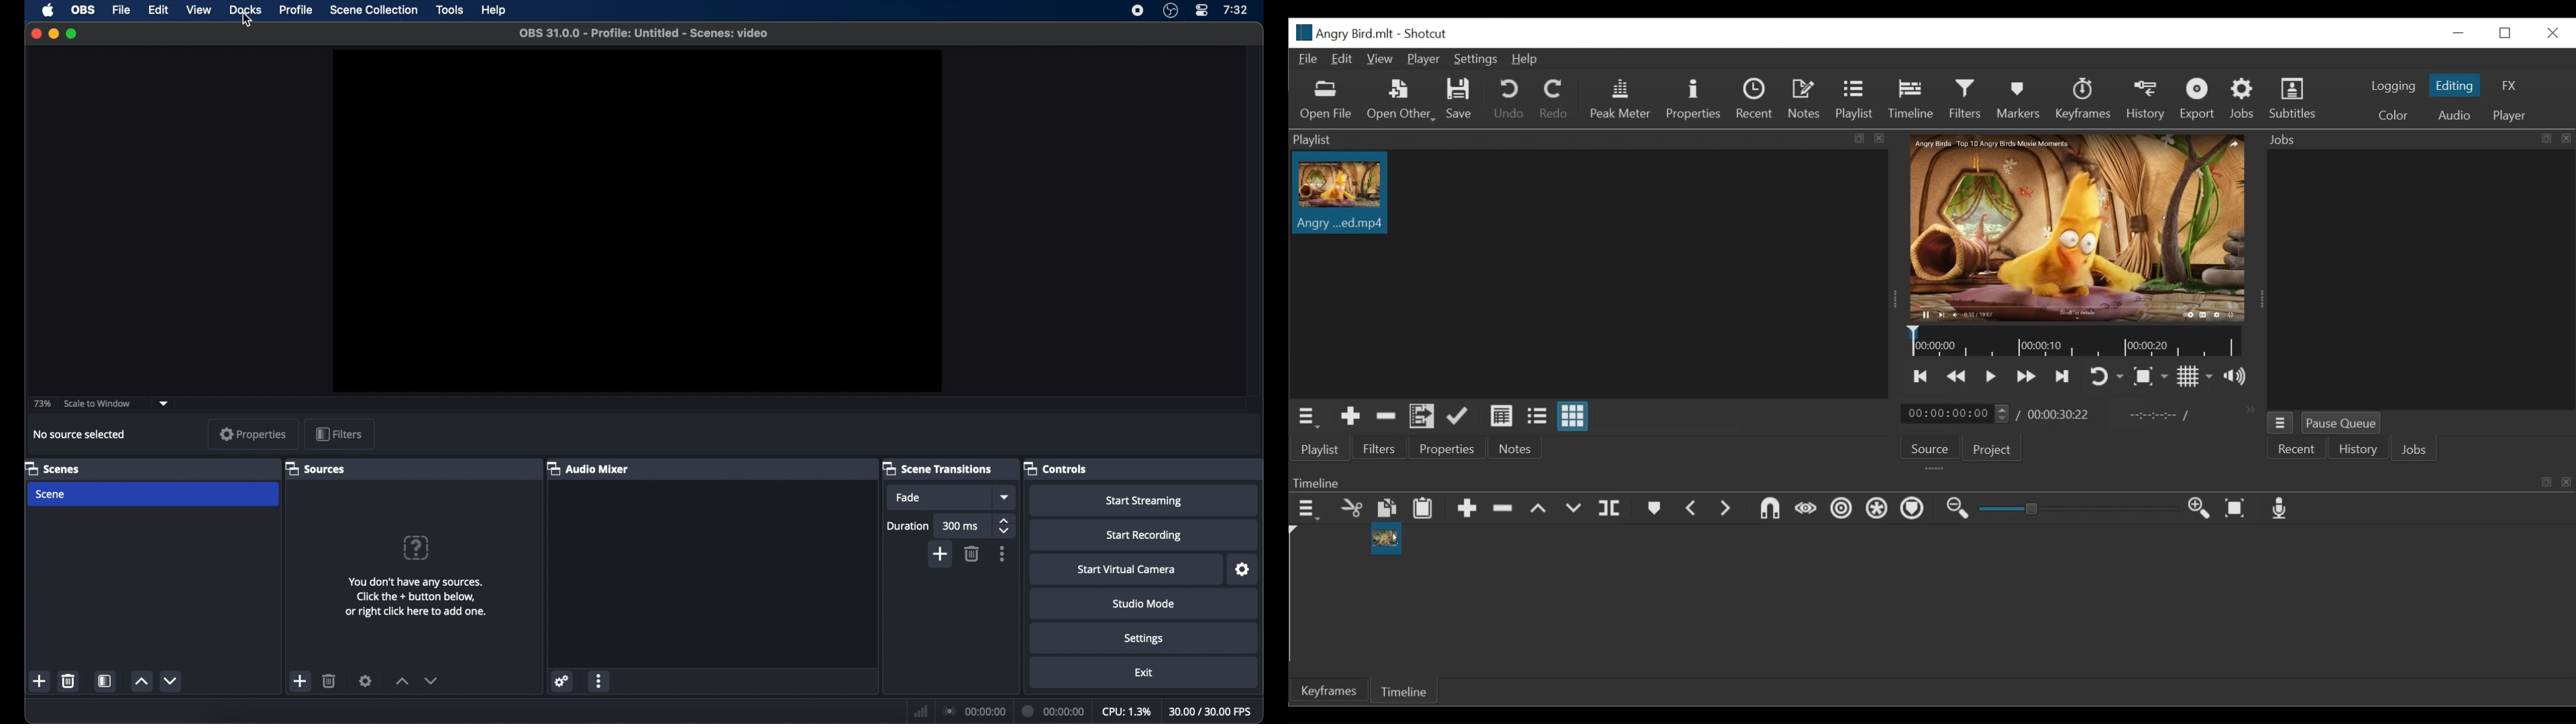  What do you see at coordinates (2414, 450) in the screenshot?
I see `Jobs` at bounding box center [2414, 450].